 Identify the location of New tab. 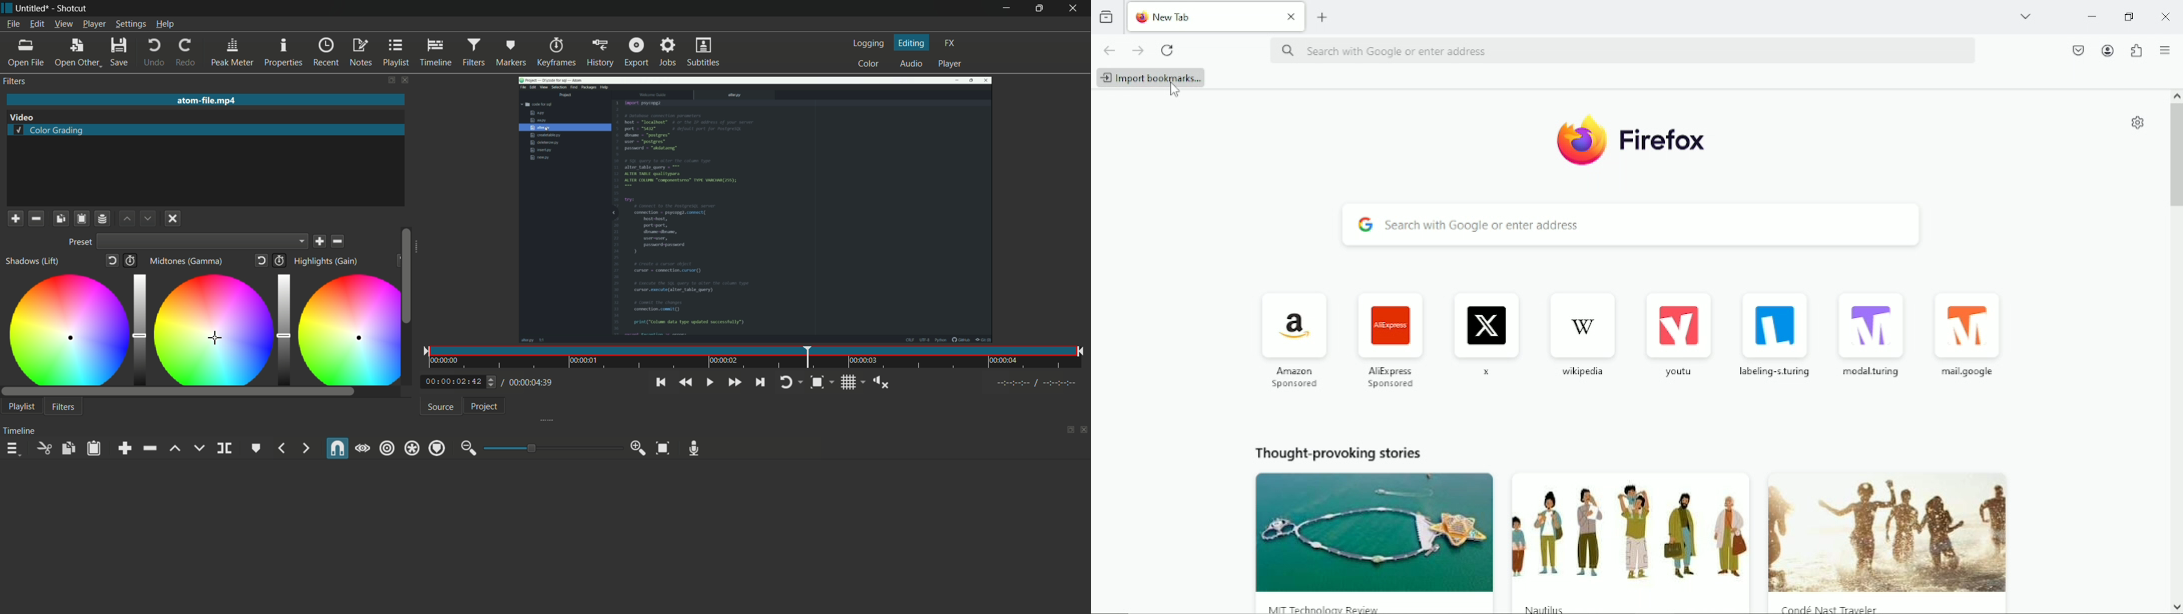
(1326, 17).